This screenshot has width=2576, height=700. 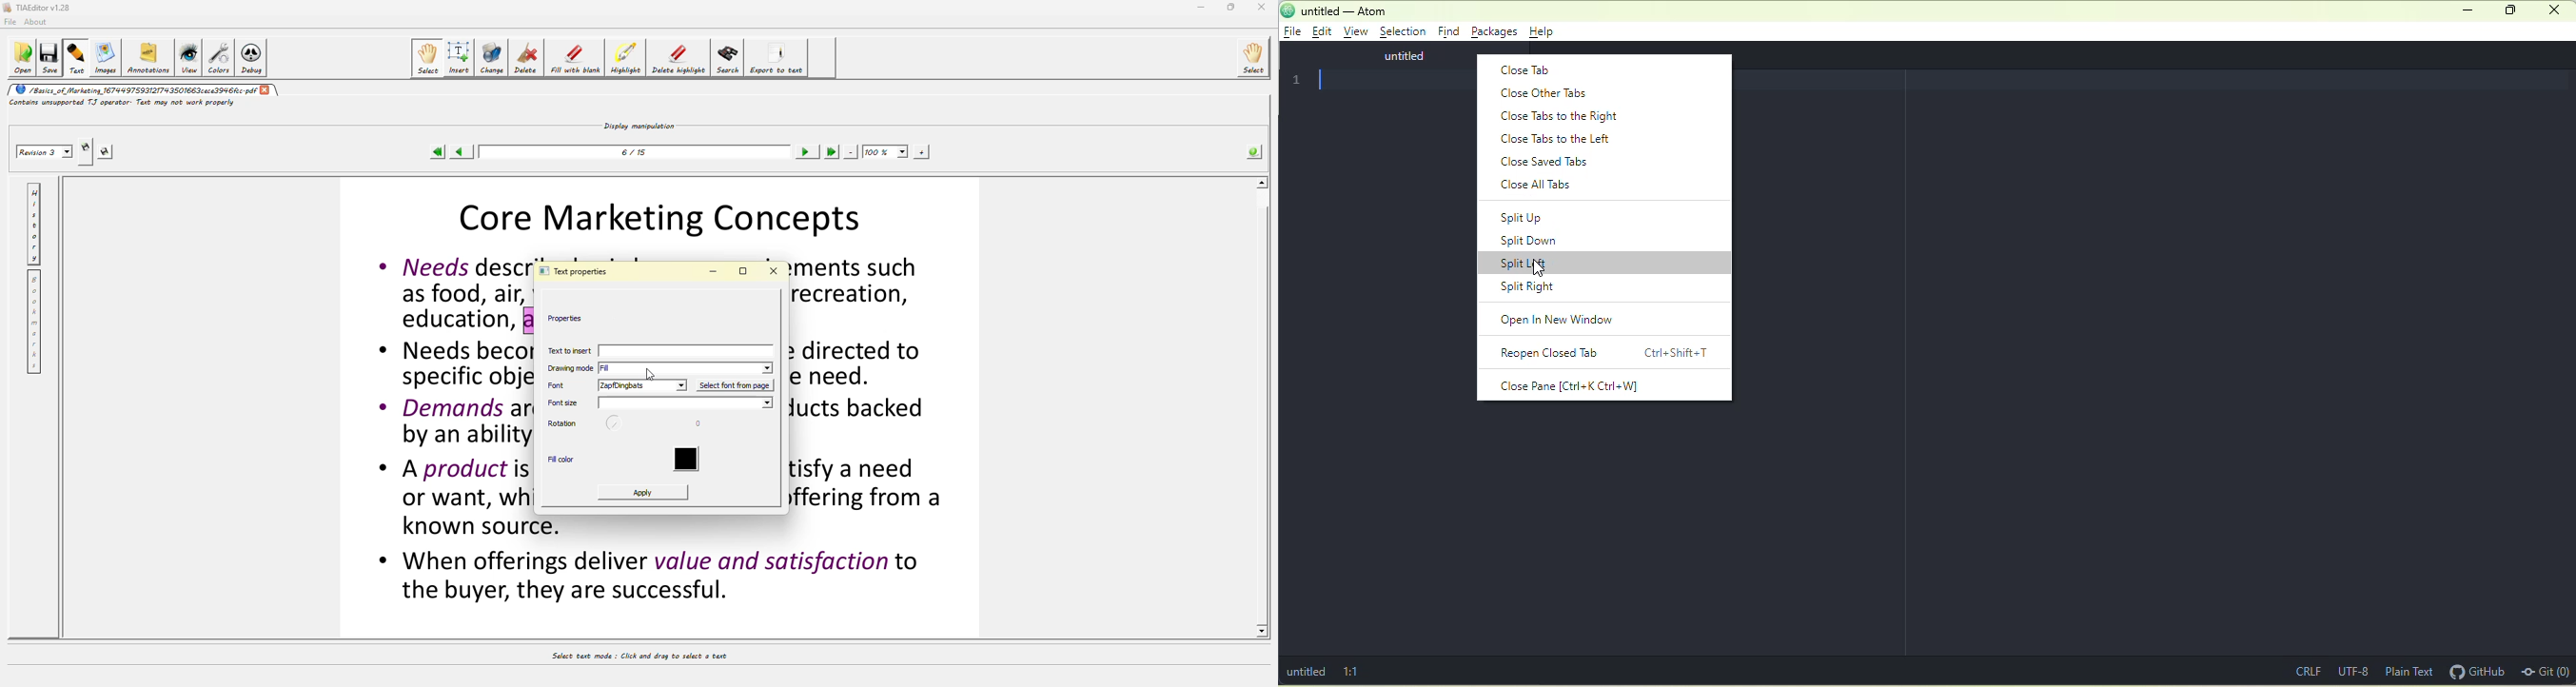 I want to click on split right, so click(x=1529, y=288).